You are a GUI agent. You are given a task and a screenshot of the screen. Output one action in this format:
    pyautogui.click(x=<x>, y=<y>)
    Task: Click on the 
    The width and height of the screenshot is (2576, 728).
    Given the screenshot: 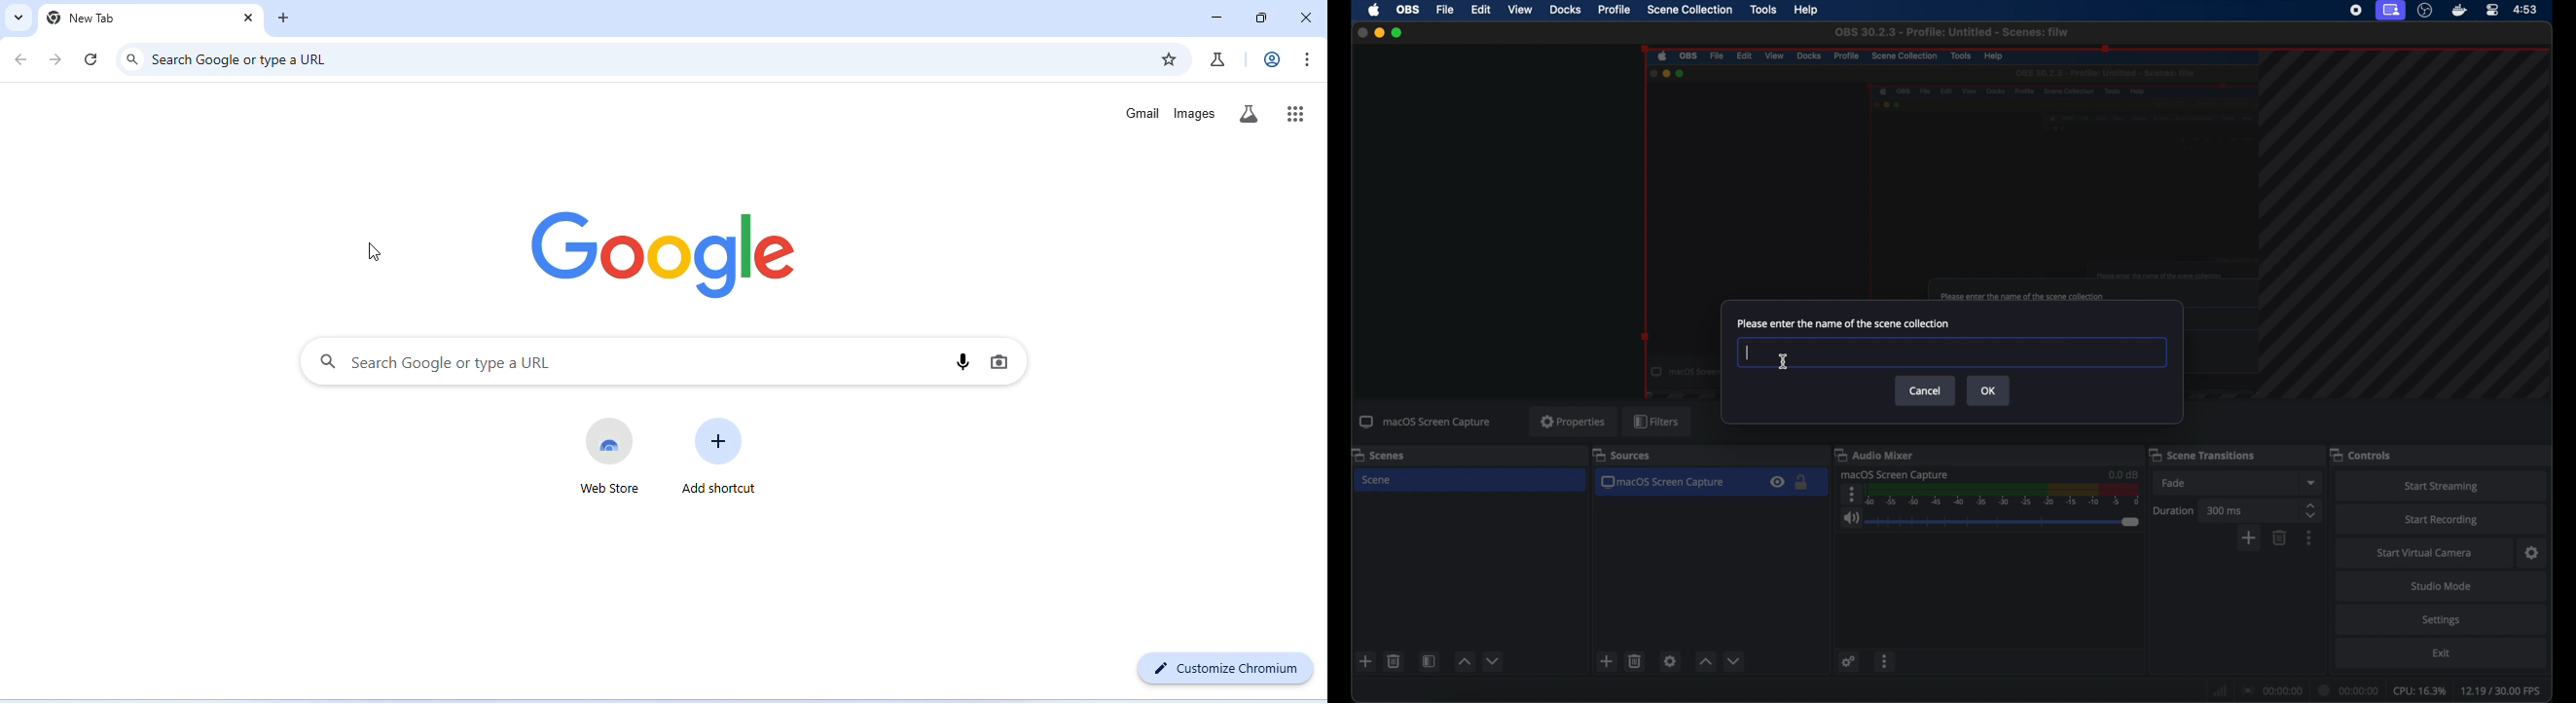 What is the action you would take?
    pyautogui.click(x=1951, y=353)
    